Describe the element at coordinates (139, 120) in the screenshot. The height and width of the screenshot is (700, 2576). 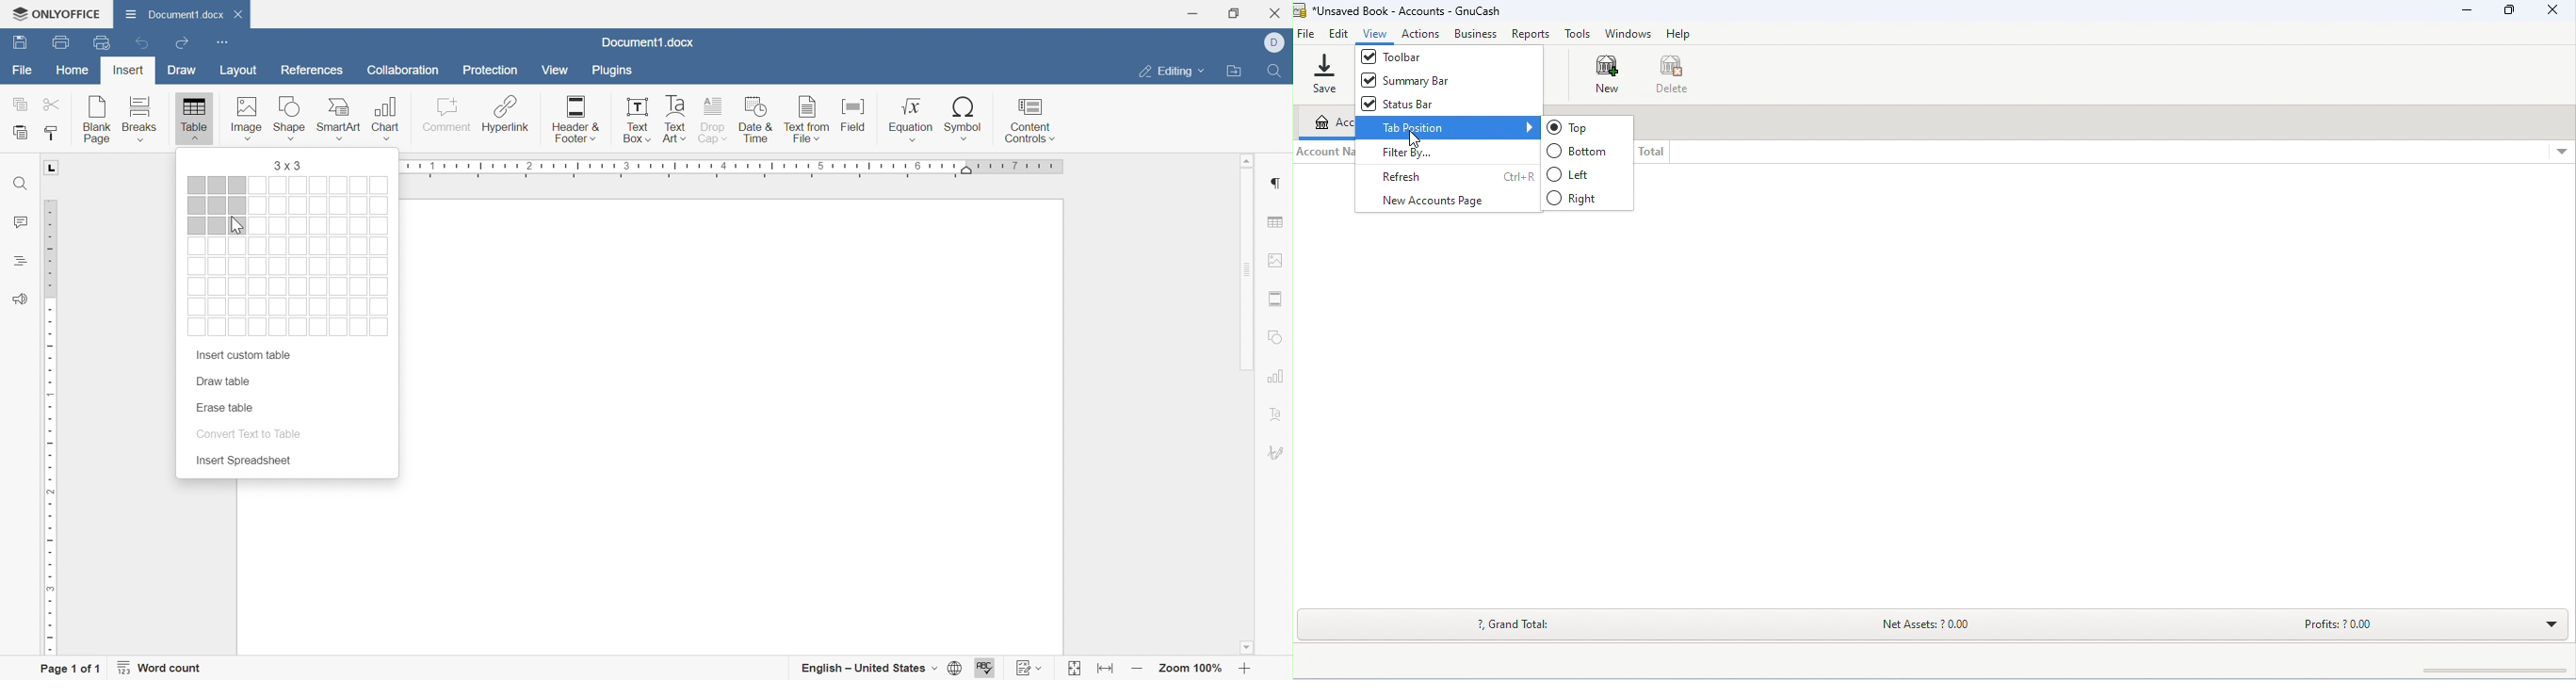
I see `Insert breaks` at that location.